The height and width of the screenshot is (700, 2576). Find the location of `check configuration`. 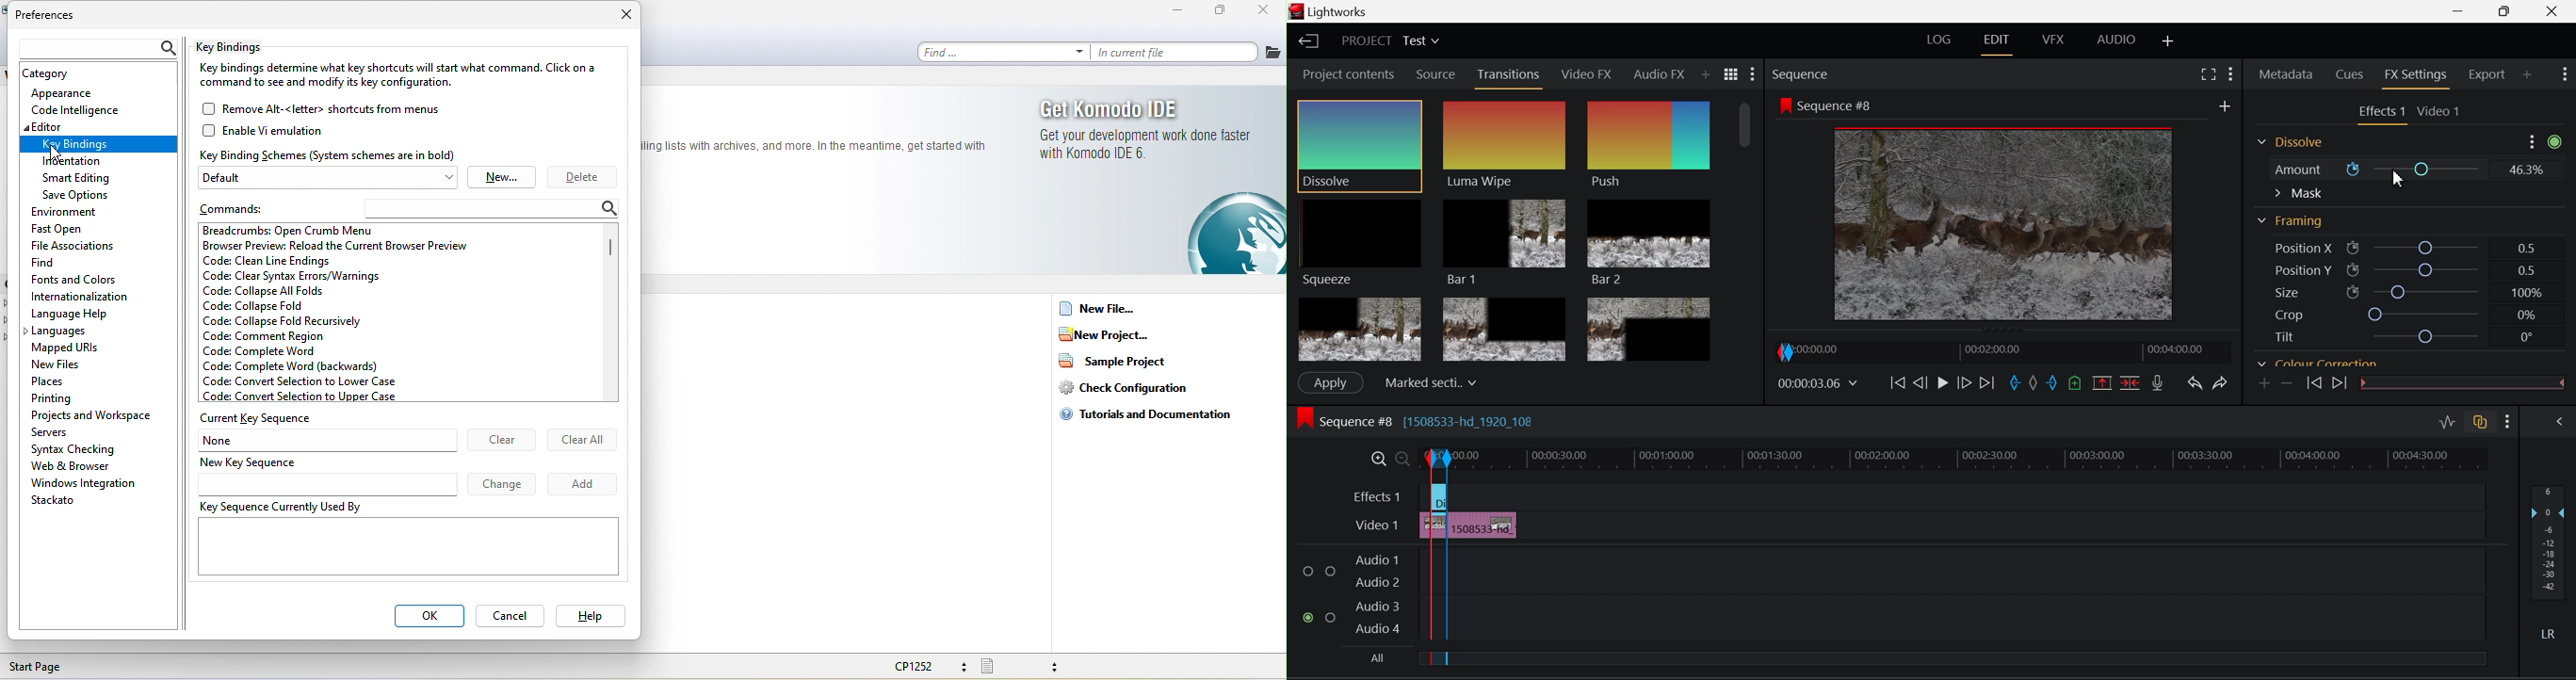

check configuration is located at coordinates (1136, 387).